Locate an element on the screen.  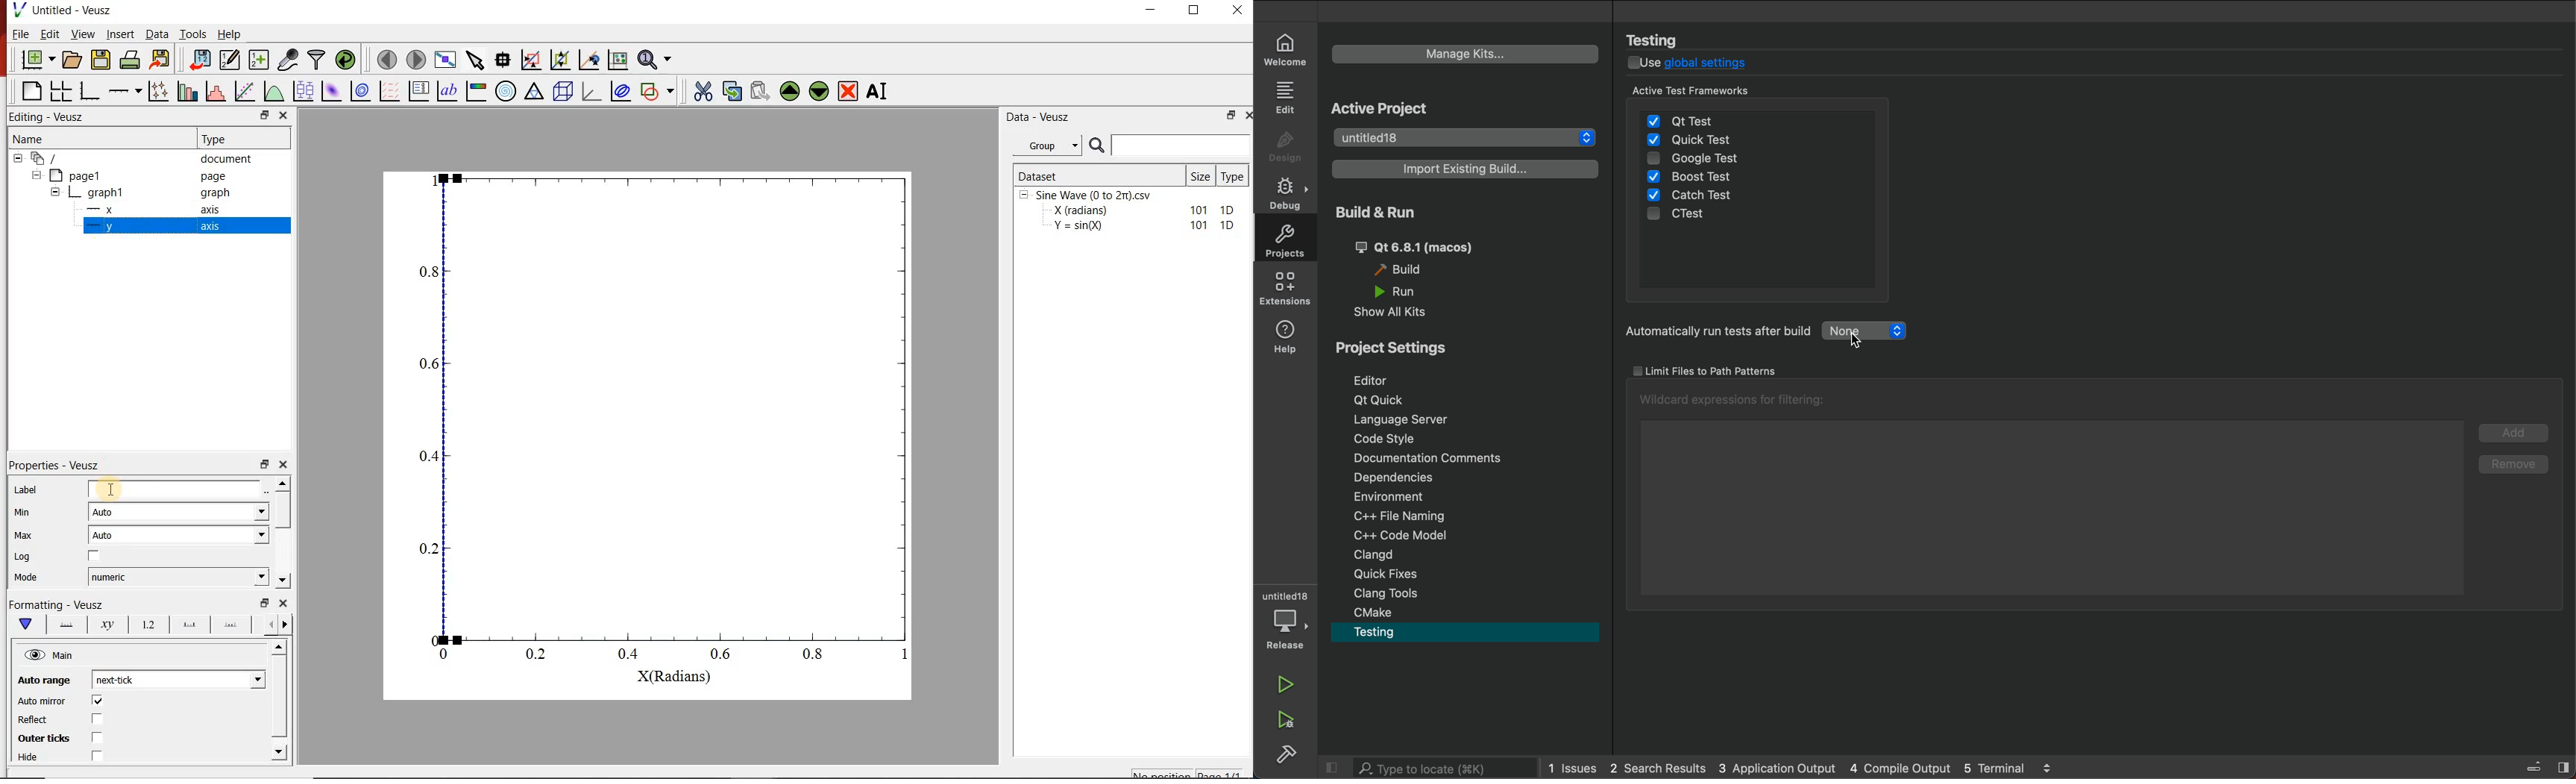
View is located at coordinates (84, 34).